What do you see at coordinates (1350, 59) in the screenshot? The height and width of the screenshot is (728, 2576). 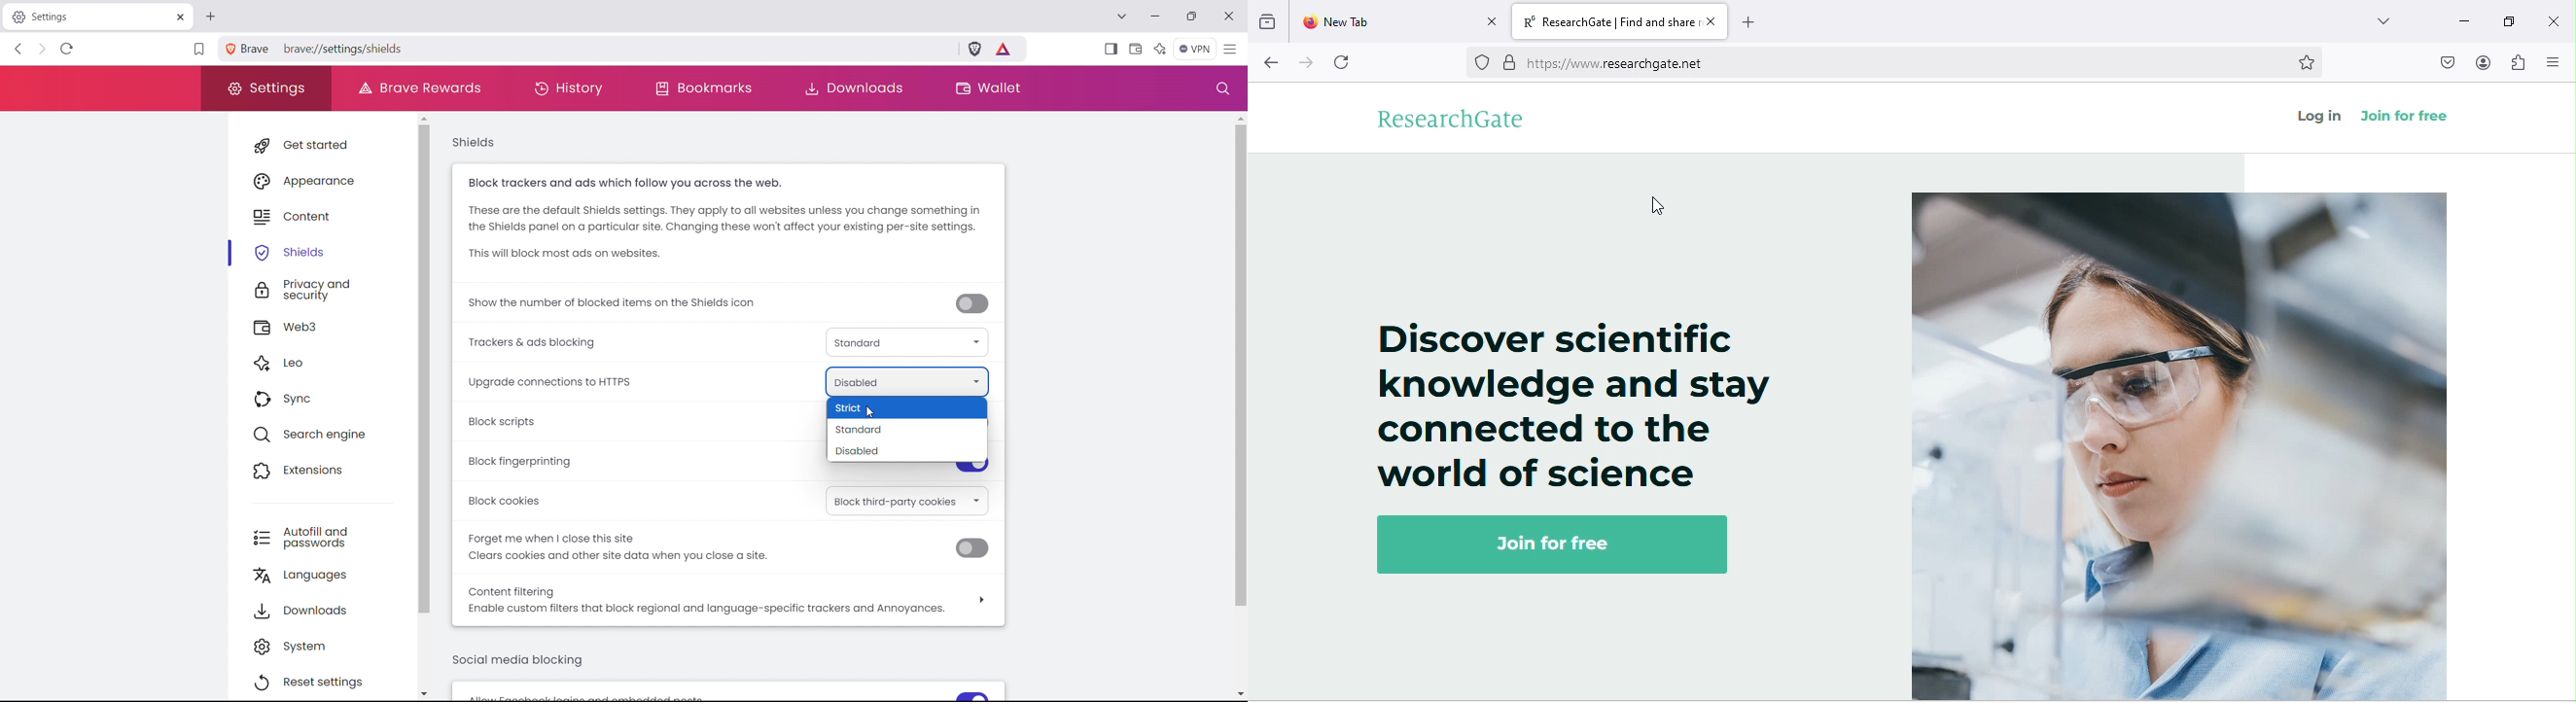 I see `refresh` at bounding box center [1350, 59].